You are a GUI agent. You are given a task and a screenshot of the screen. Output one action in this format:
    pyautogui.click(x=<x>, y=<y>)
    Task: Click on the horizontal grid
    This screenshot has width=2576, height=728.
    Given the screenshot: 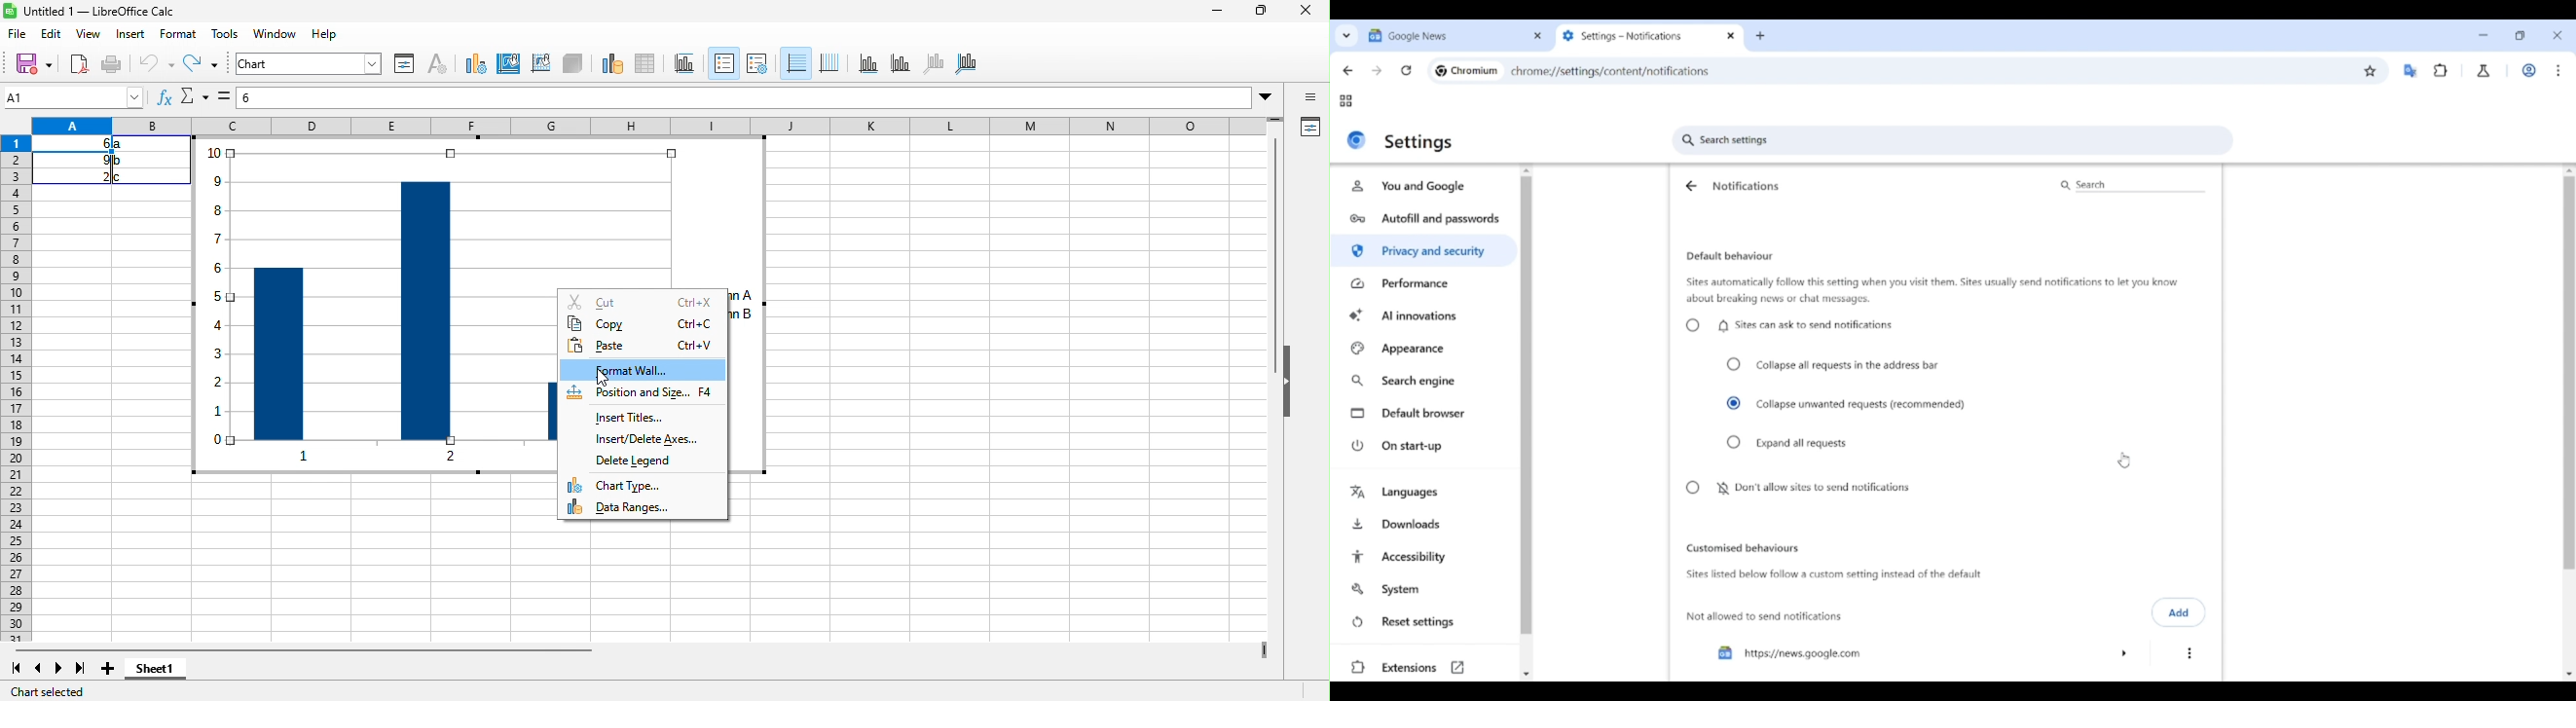 What is the action you would take?
    pyautogui.click(x=796, y=60)
    